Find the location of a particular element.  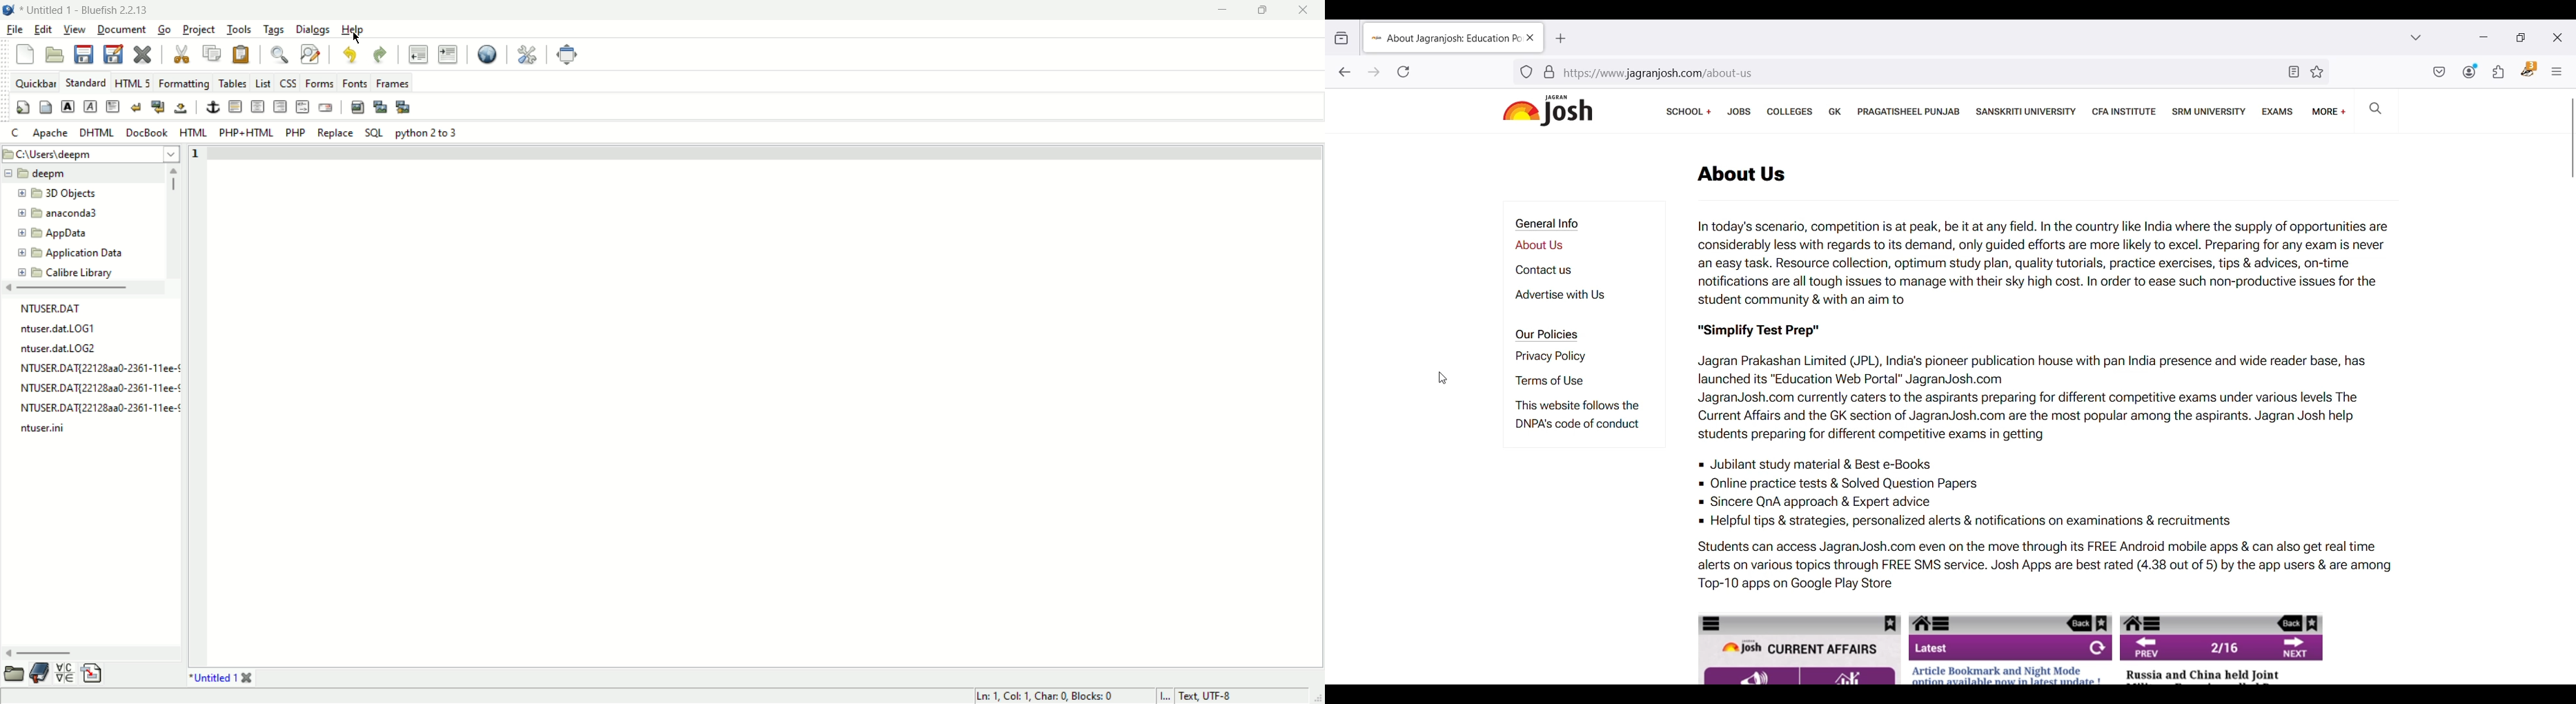

Go back one page is located at coordinates (1344, 72).